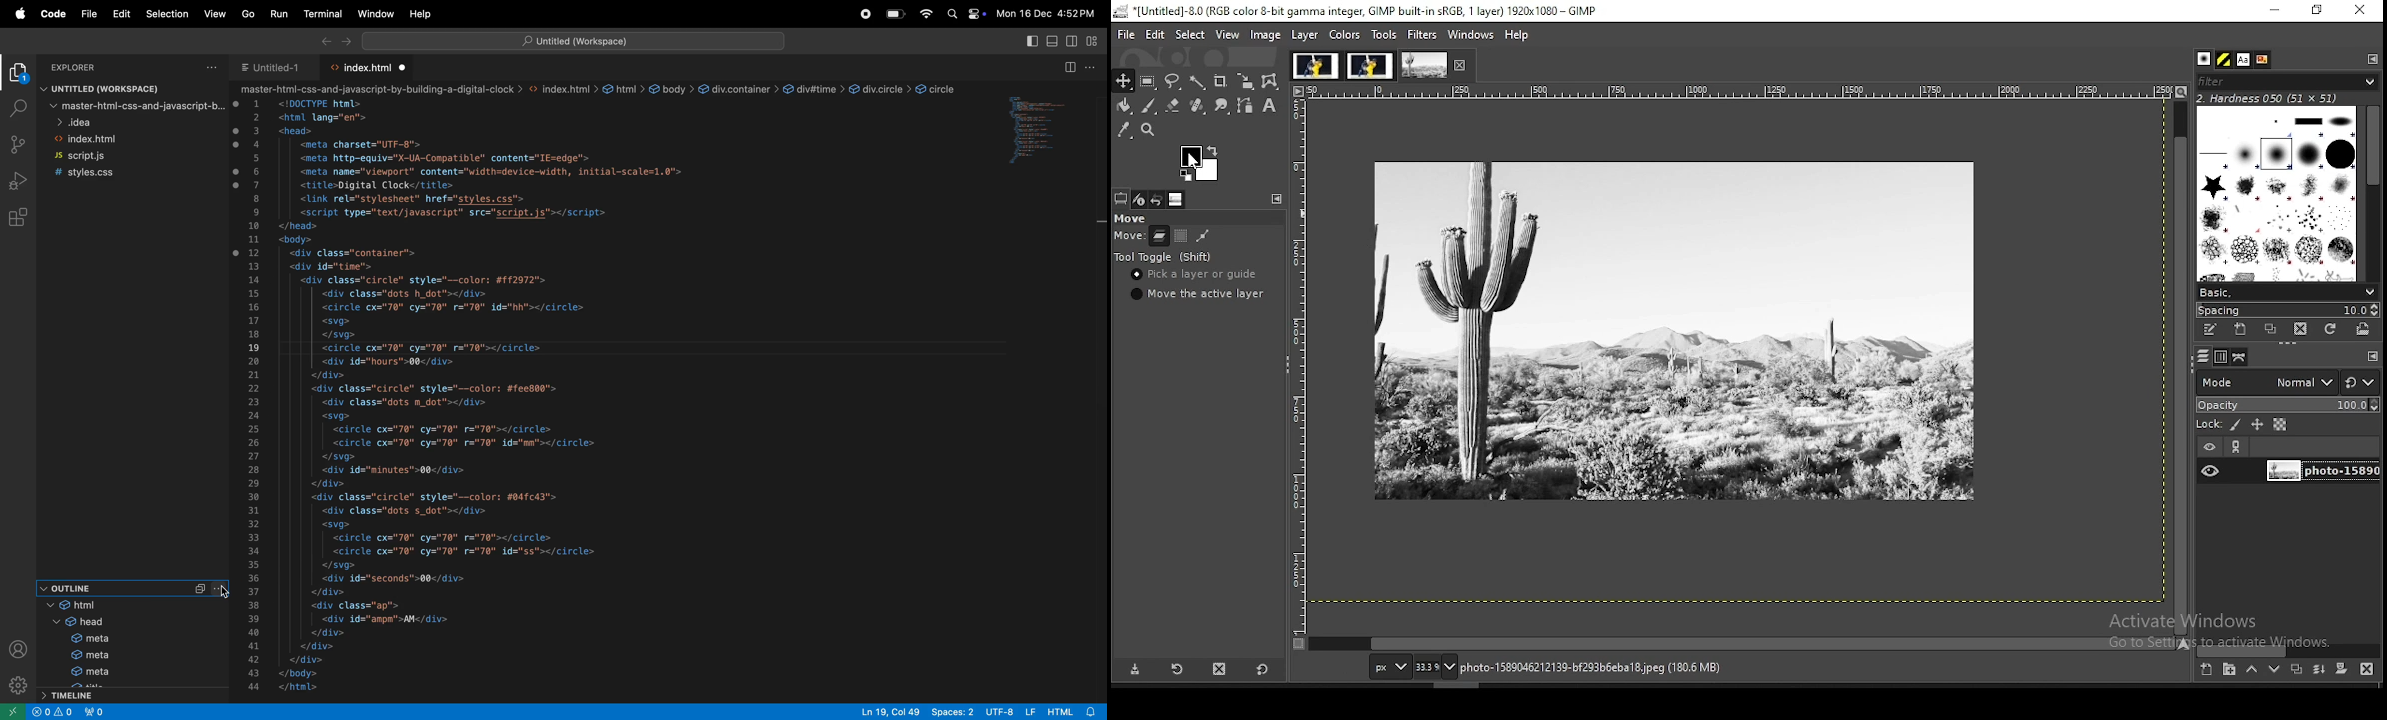 This screenshot has width=2408, height=728. I want to click on options, so click(1095, 67).